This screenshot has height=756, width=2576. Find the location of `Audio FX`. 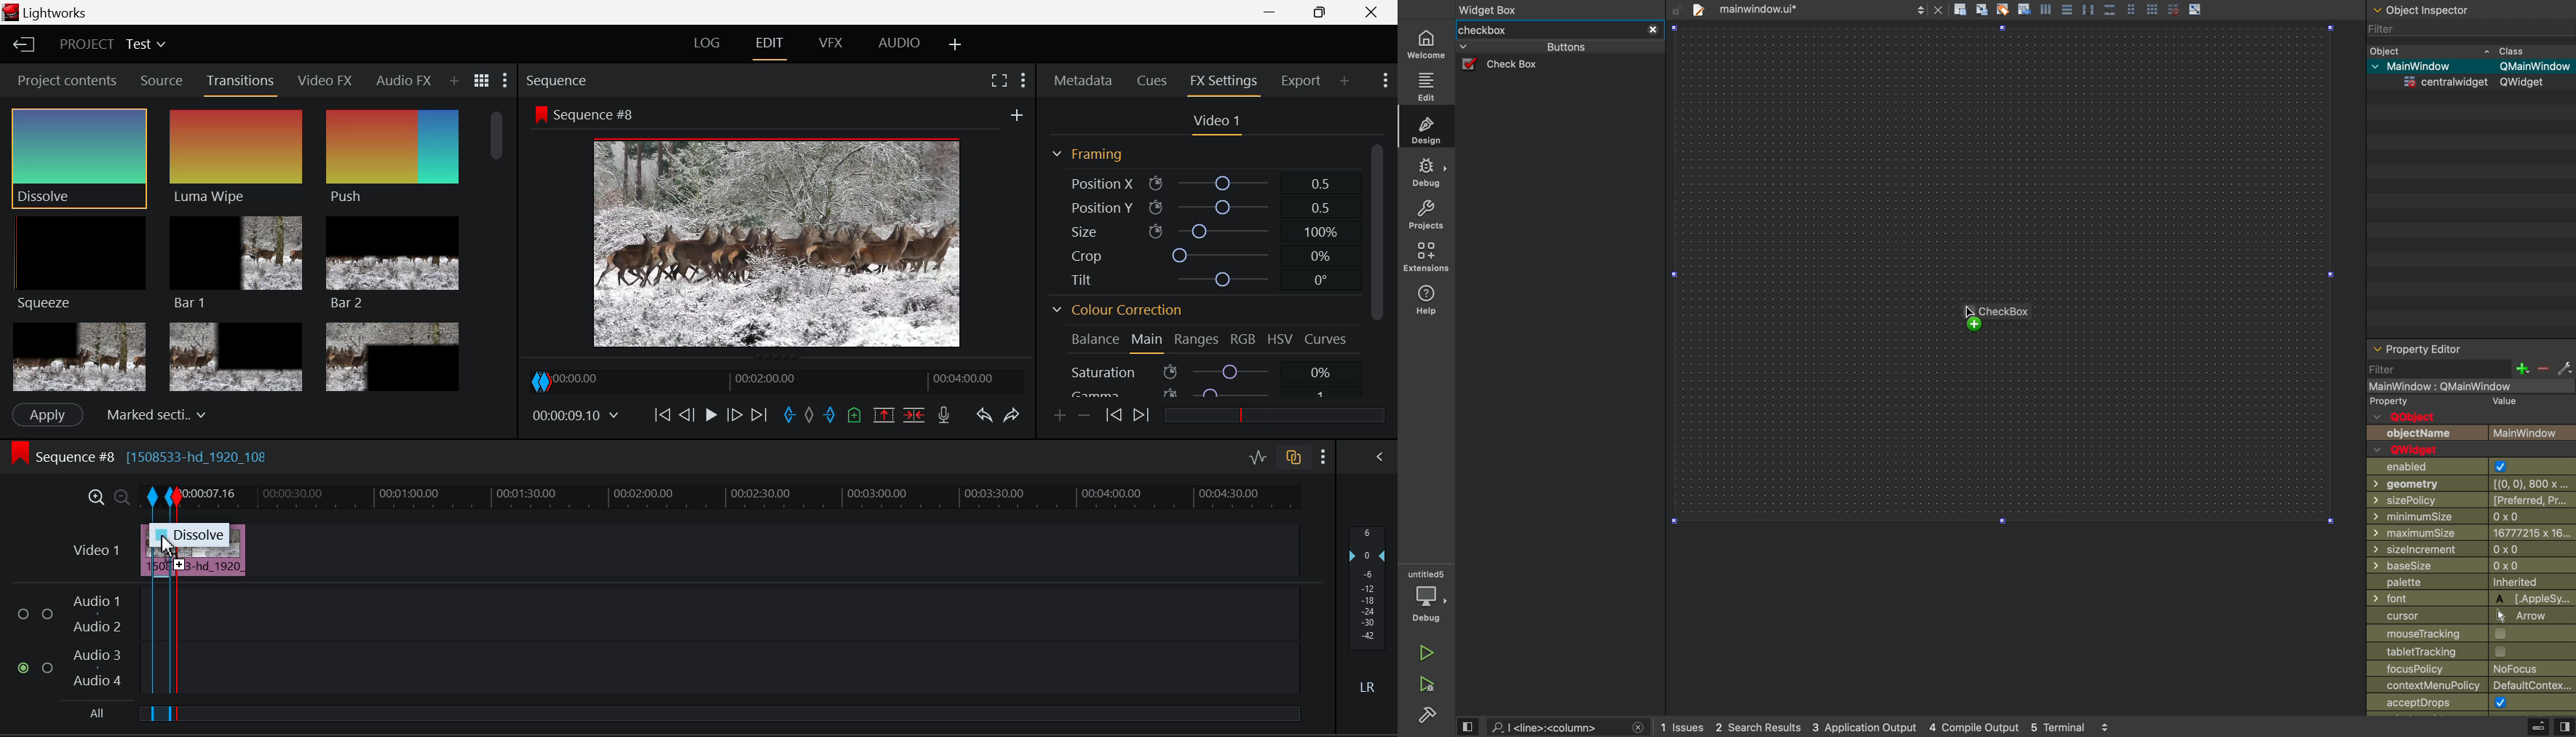

Audio FX is located at coordinates (404, 80).